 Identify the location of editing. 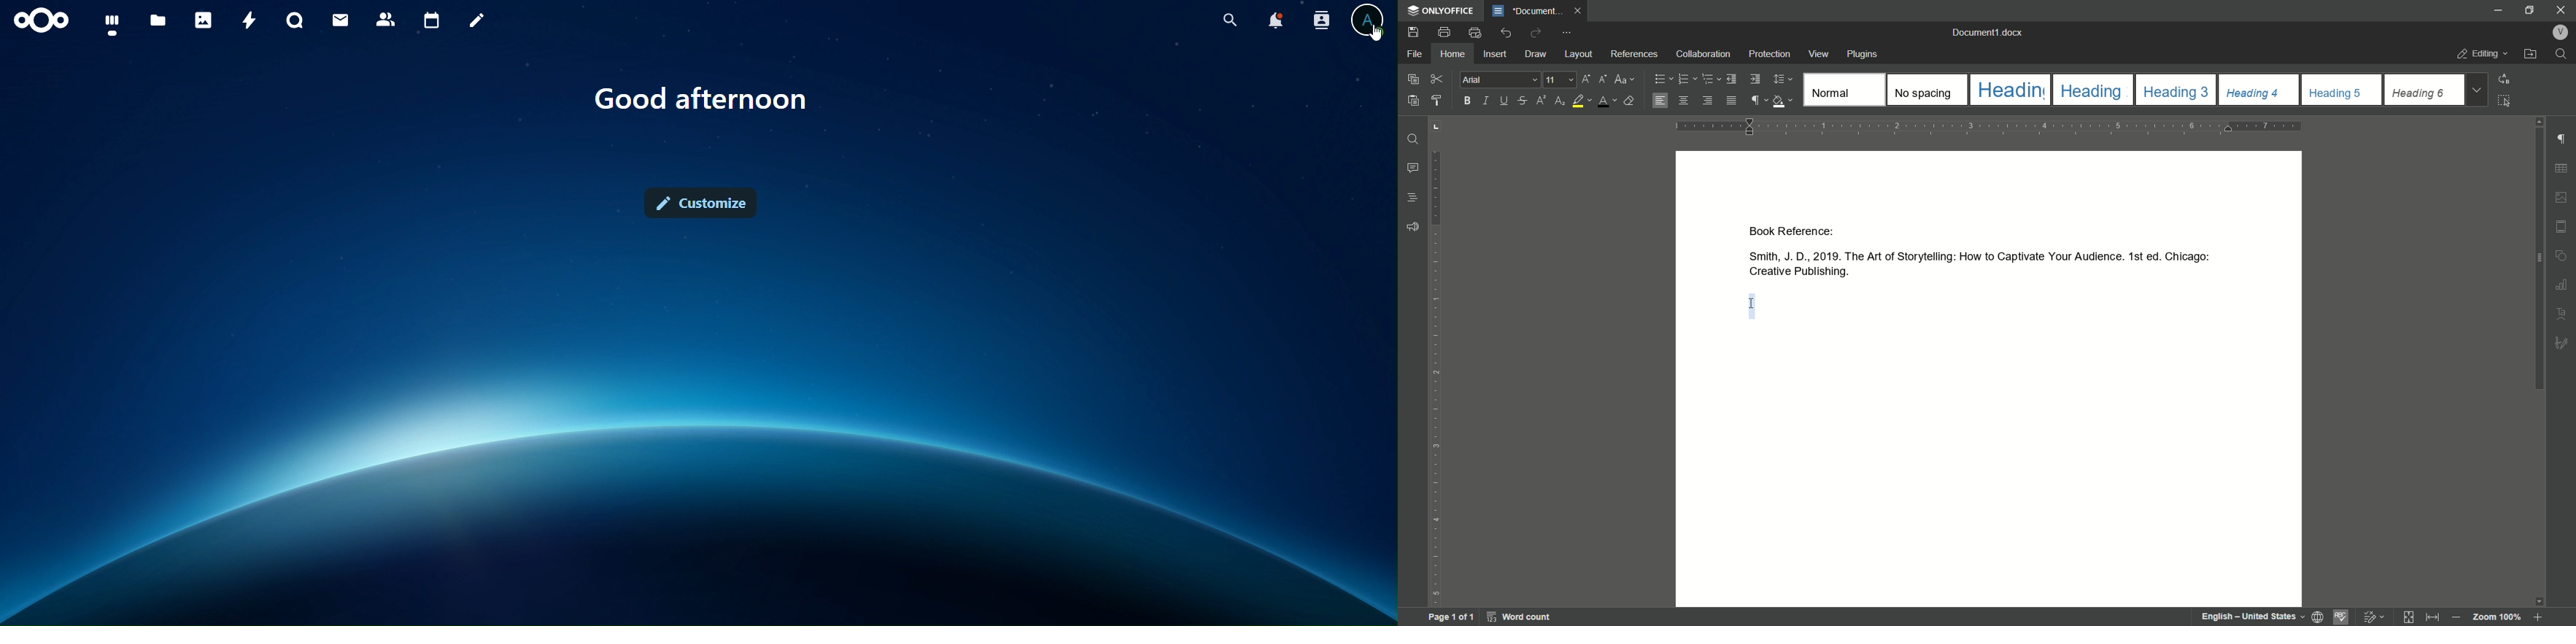
(2482, 53).